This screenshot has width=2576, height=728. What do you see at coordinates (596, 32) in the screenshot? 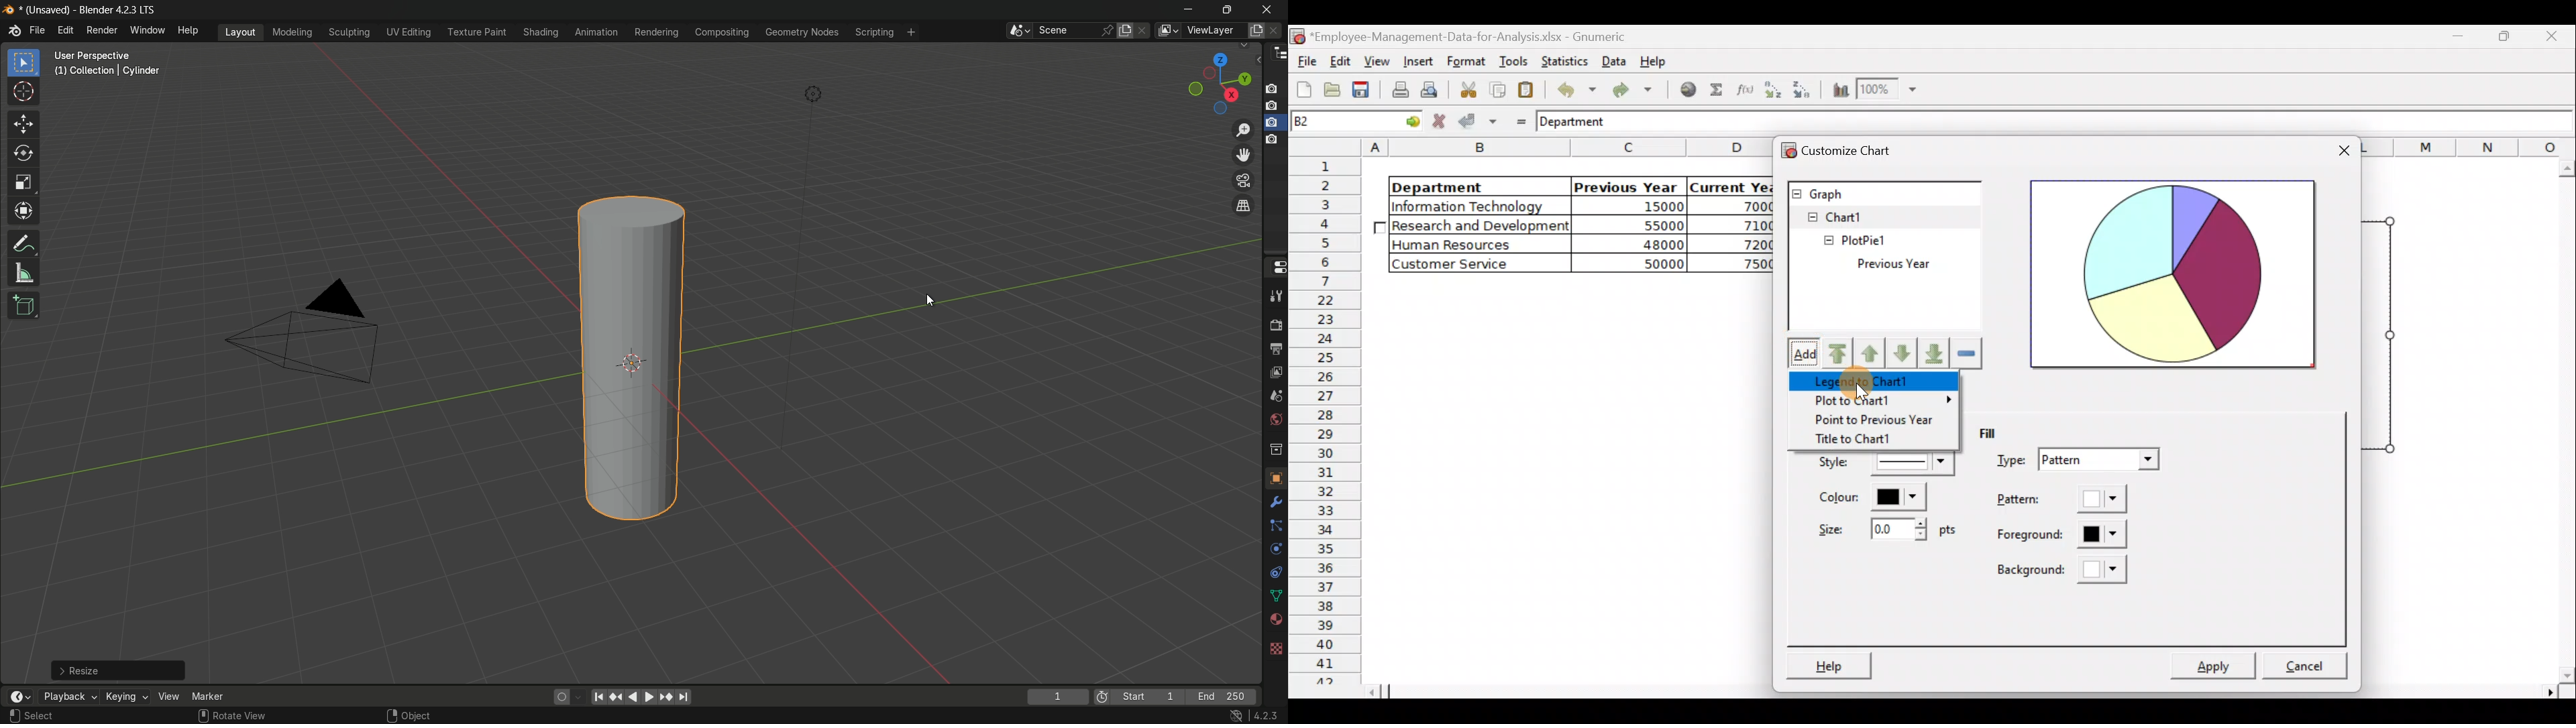
I see `animation` at bounding box center [596, 32].